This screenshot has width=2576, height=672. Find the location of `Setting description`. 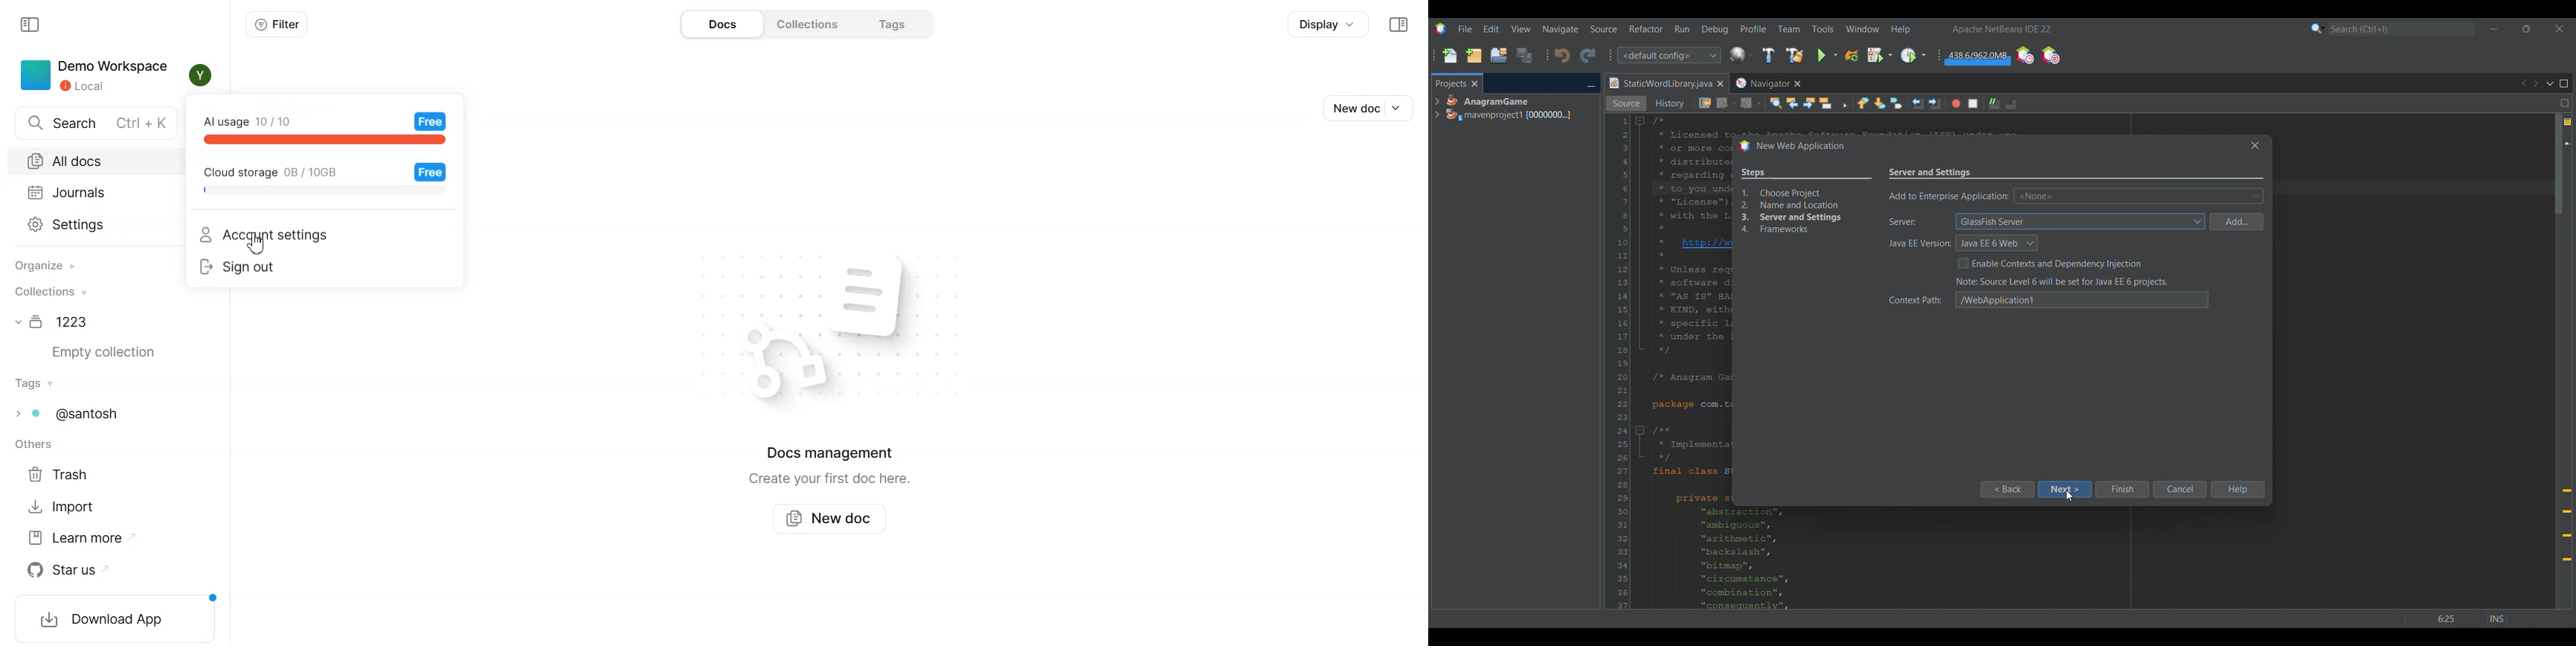

Setting description is located at coordinates (2063, 282).